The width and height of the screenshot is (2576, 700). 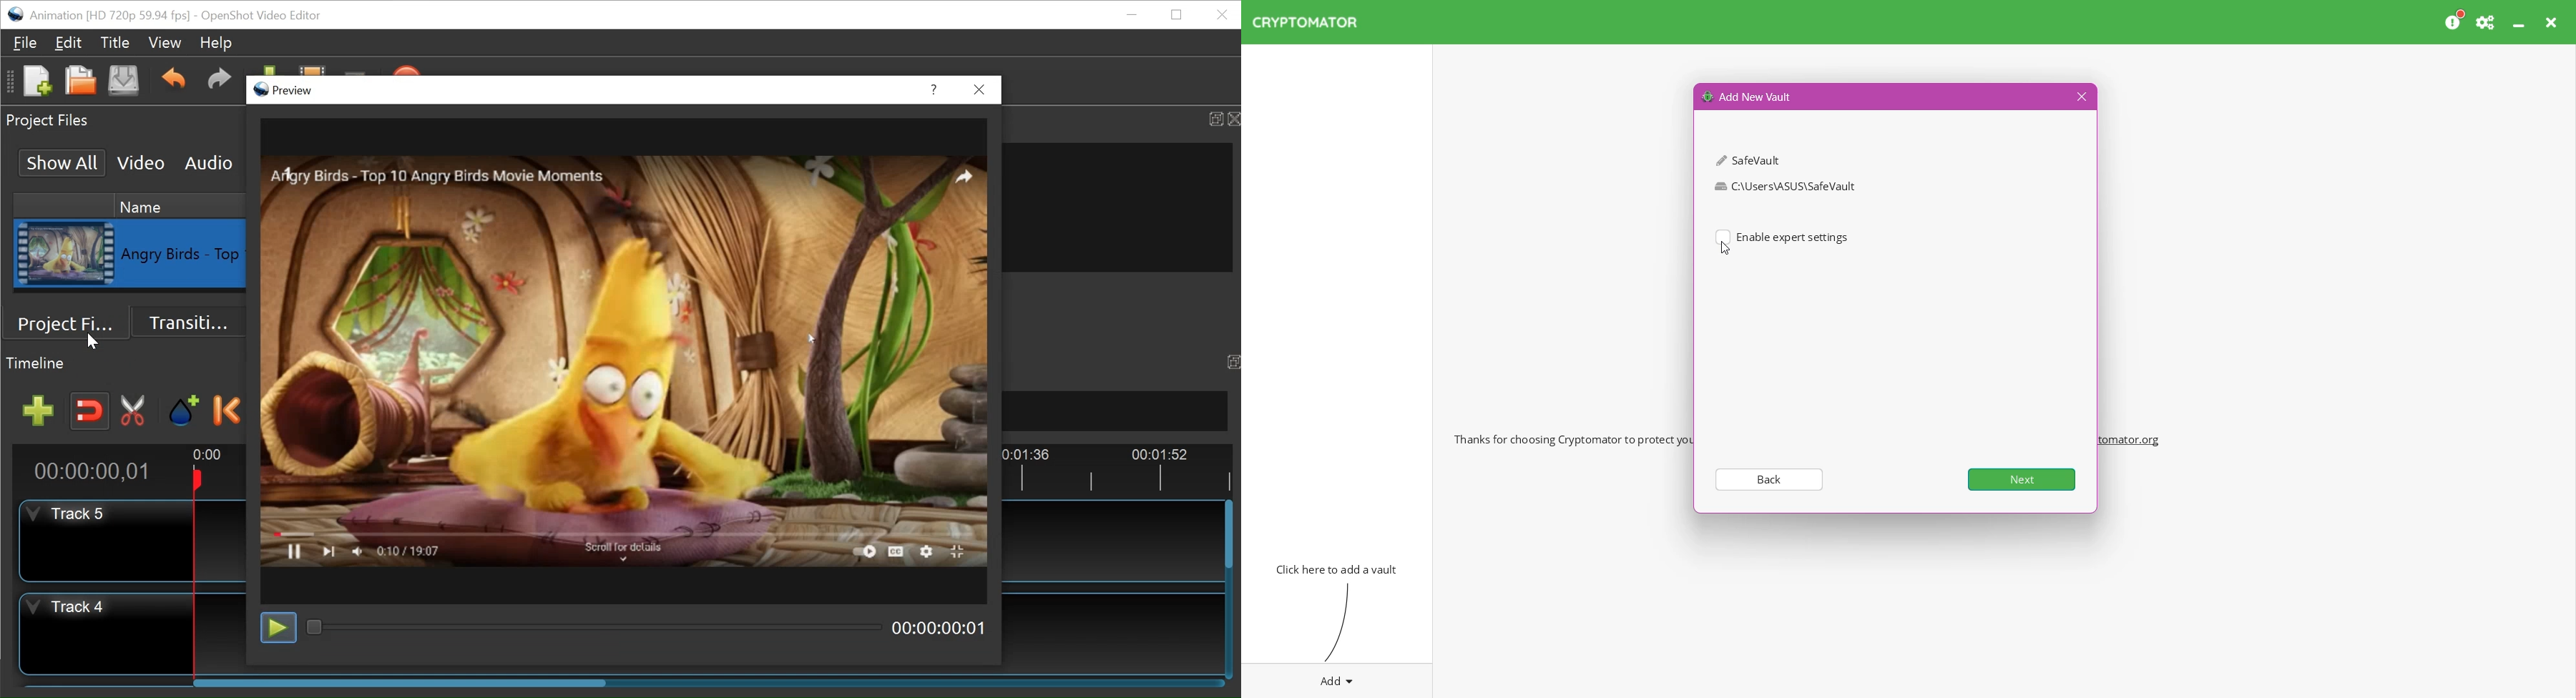 I want to click on SafeVault, so click(x=1746, y=160).